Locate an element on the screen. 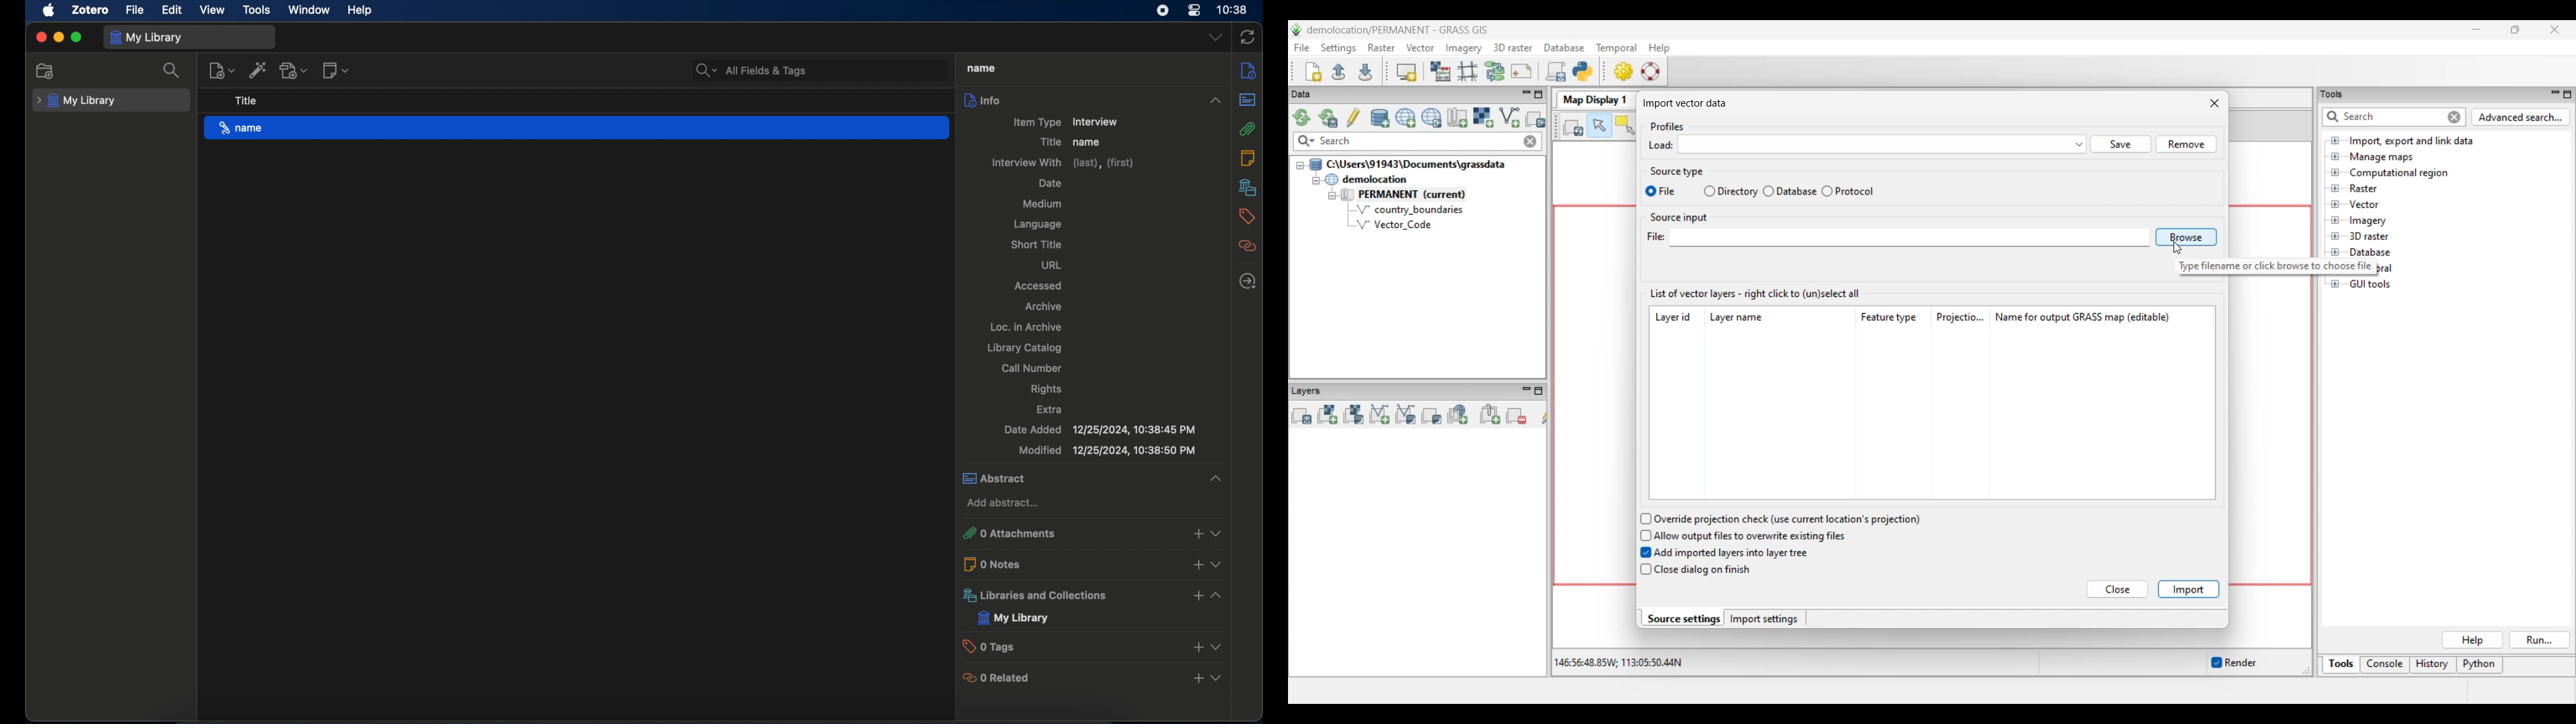  extra is located at coordinates (1051, 409).